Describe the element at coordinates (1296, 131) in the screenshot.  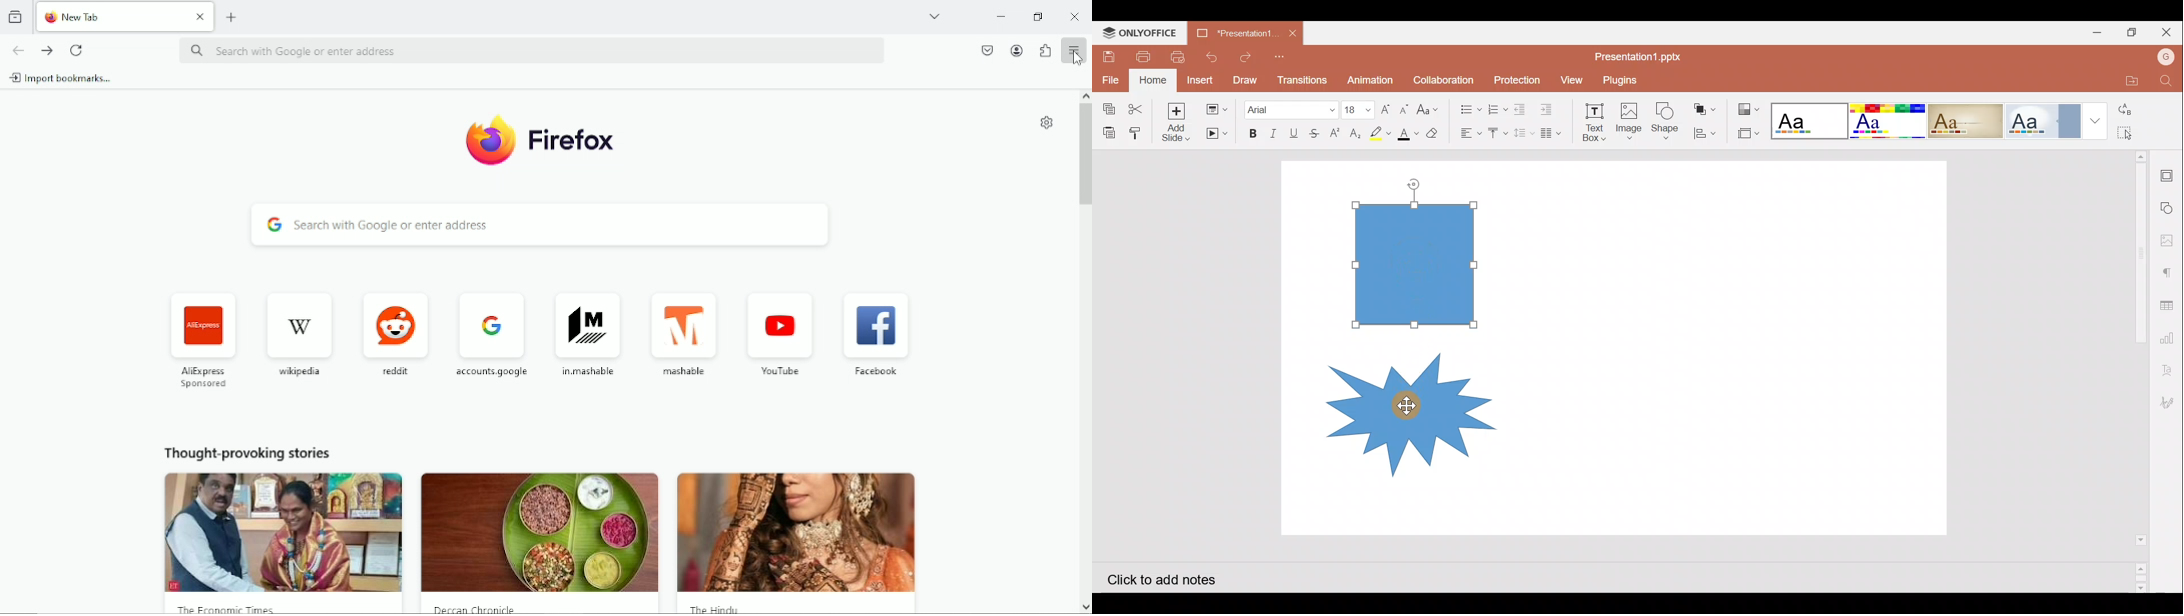
I see `Underline` at that location.